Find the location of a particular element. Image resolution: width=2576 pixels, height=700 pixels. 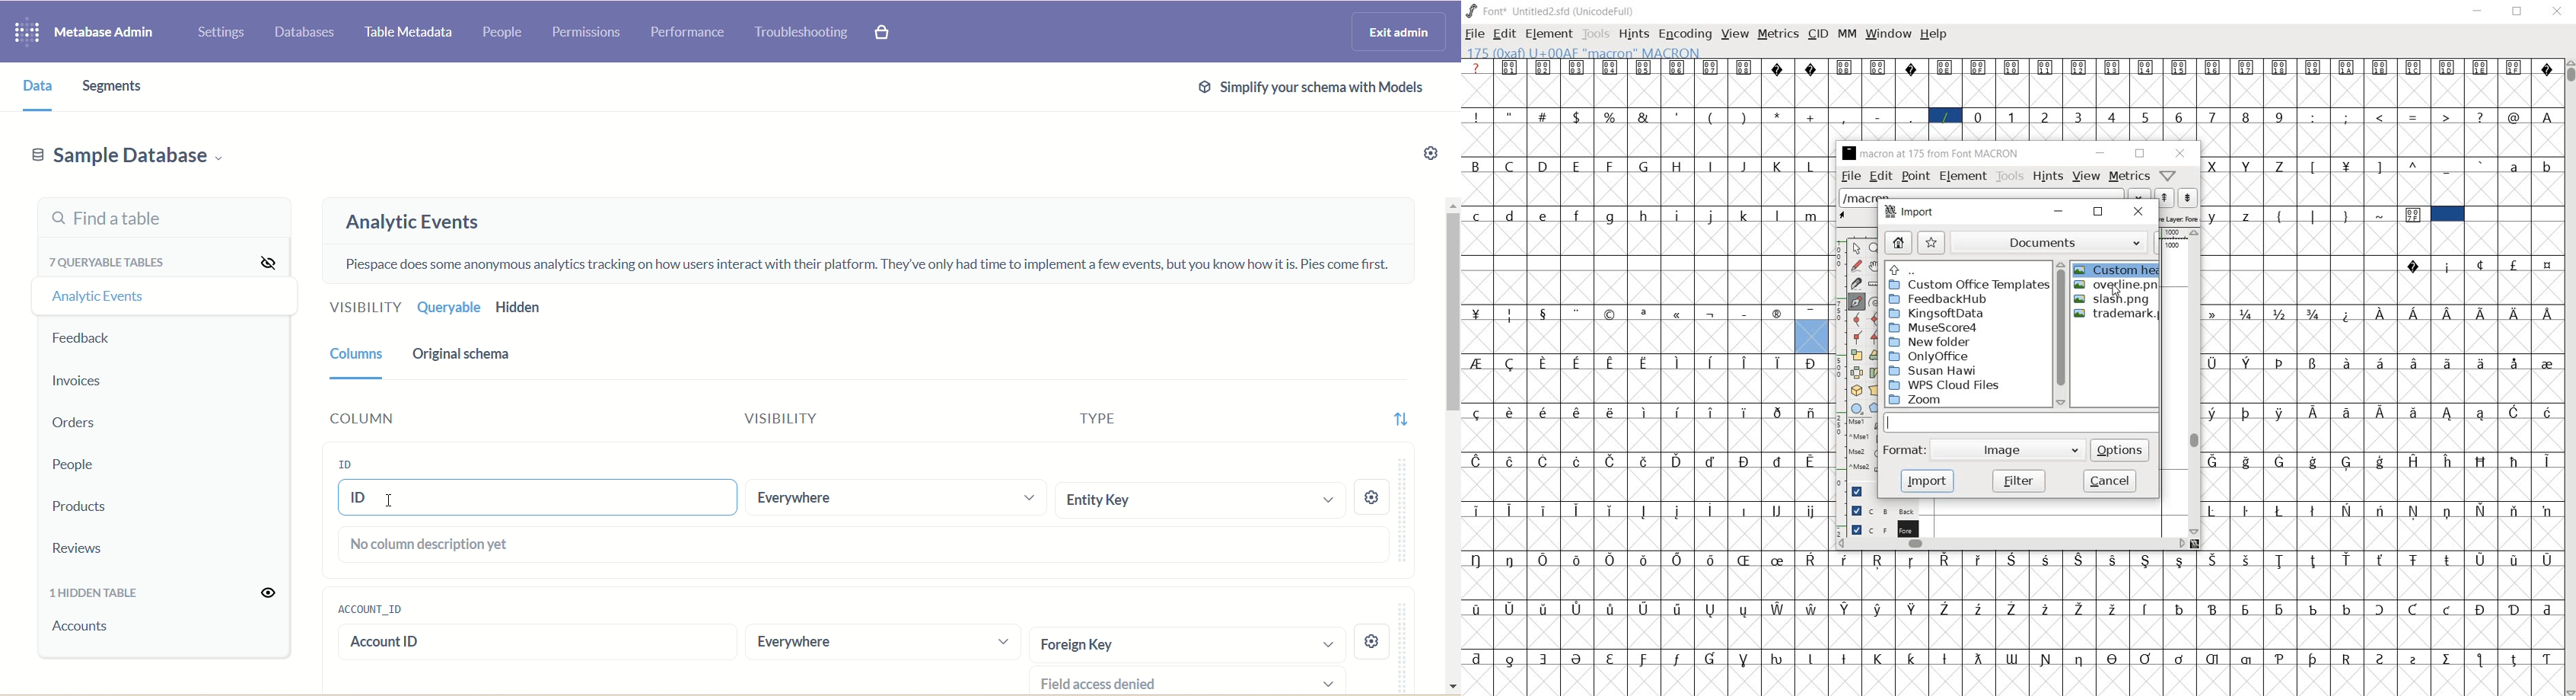

pan is located at coordinates (1873, 265).